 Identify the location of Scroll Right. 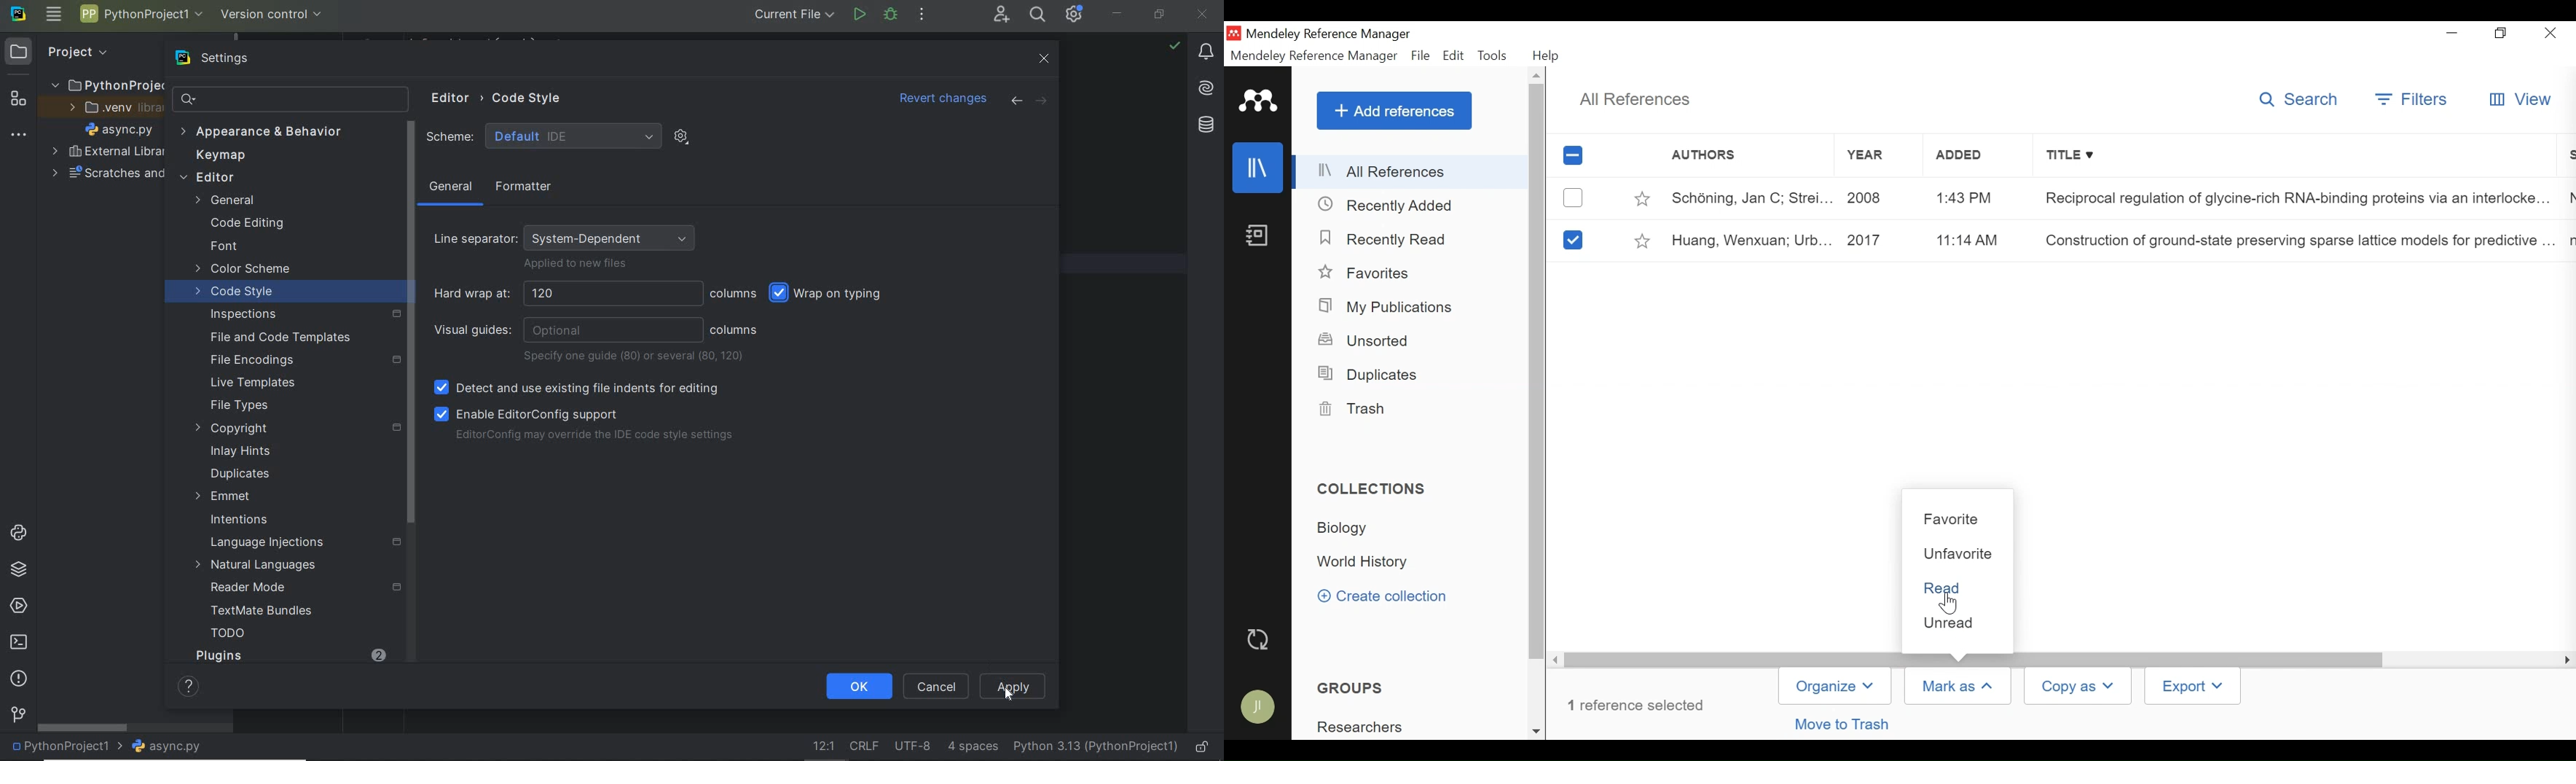
(2565, 661).